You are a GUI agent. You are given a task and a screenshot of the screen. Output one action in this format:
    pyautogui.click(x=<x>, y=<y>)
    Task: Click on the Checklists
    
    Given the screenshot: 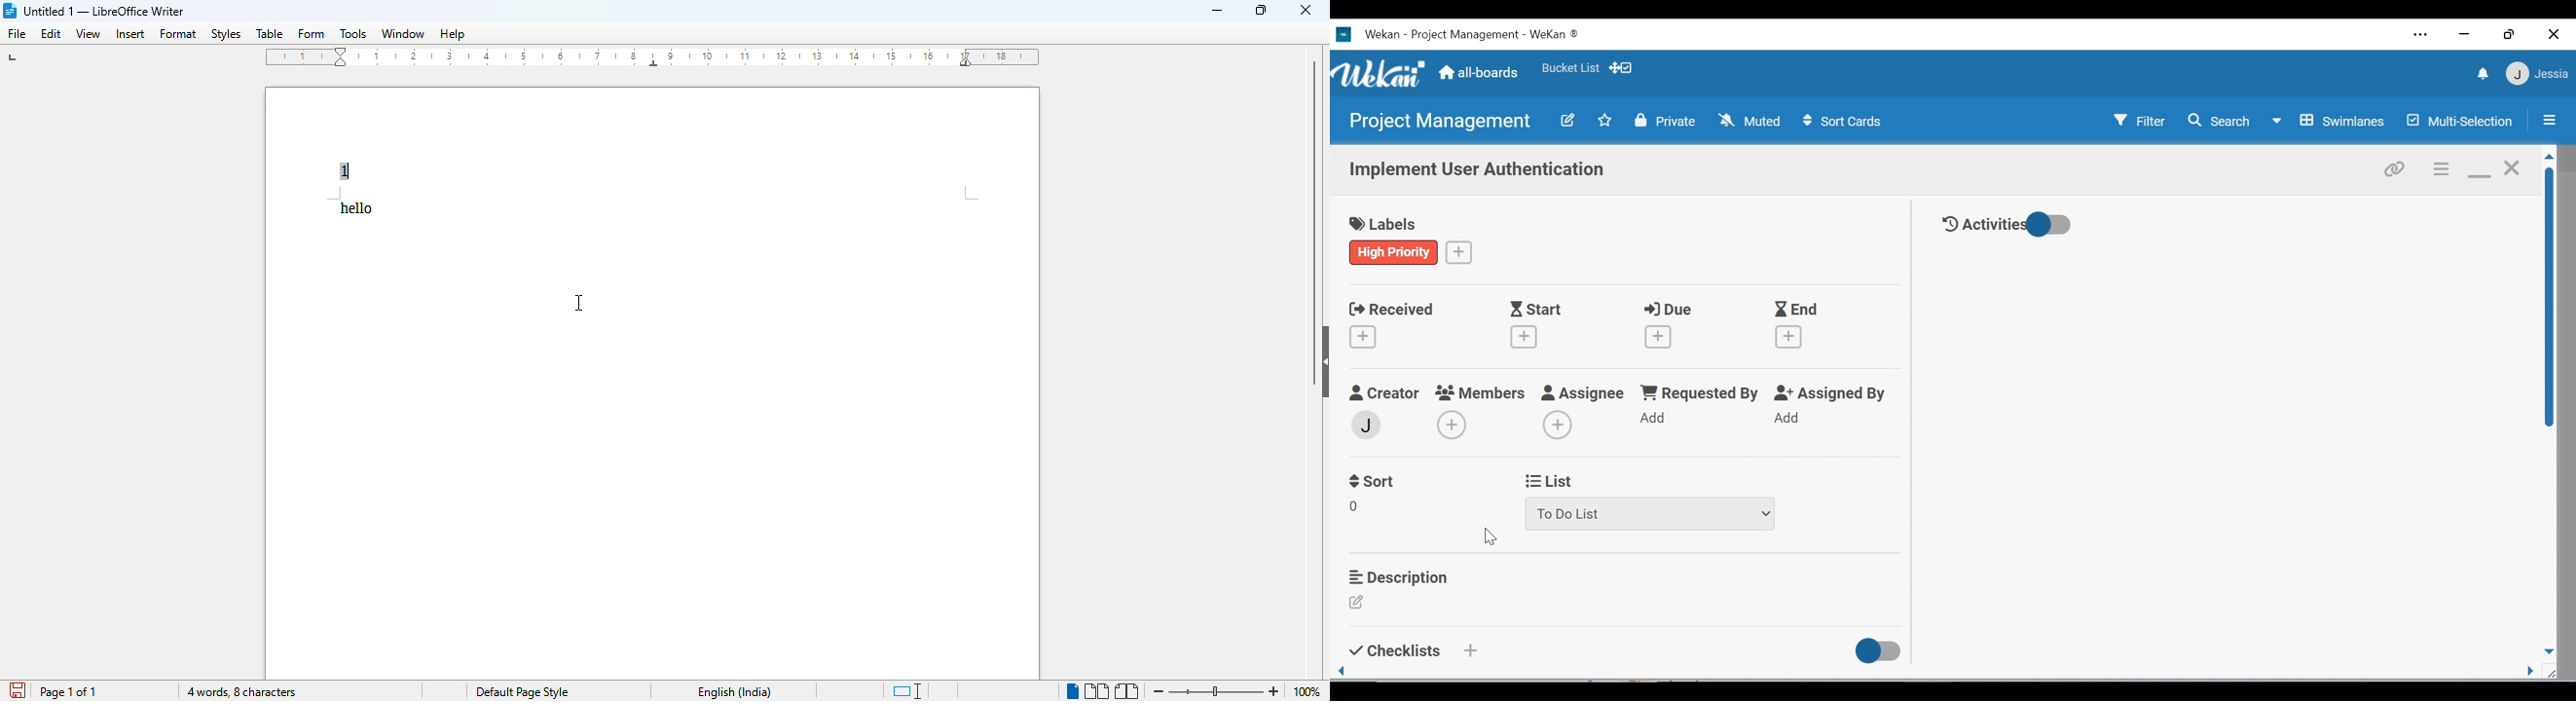 What is the action you would take?
    pyautogui.click(x=1392, y=650)
    